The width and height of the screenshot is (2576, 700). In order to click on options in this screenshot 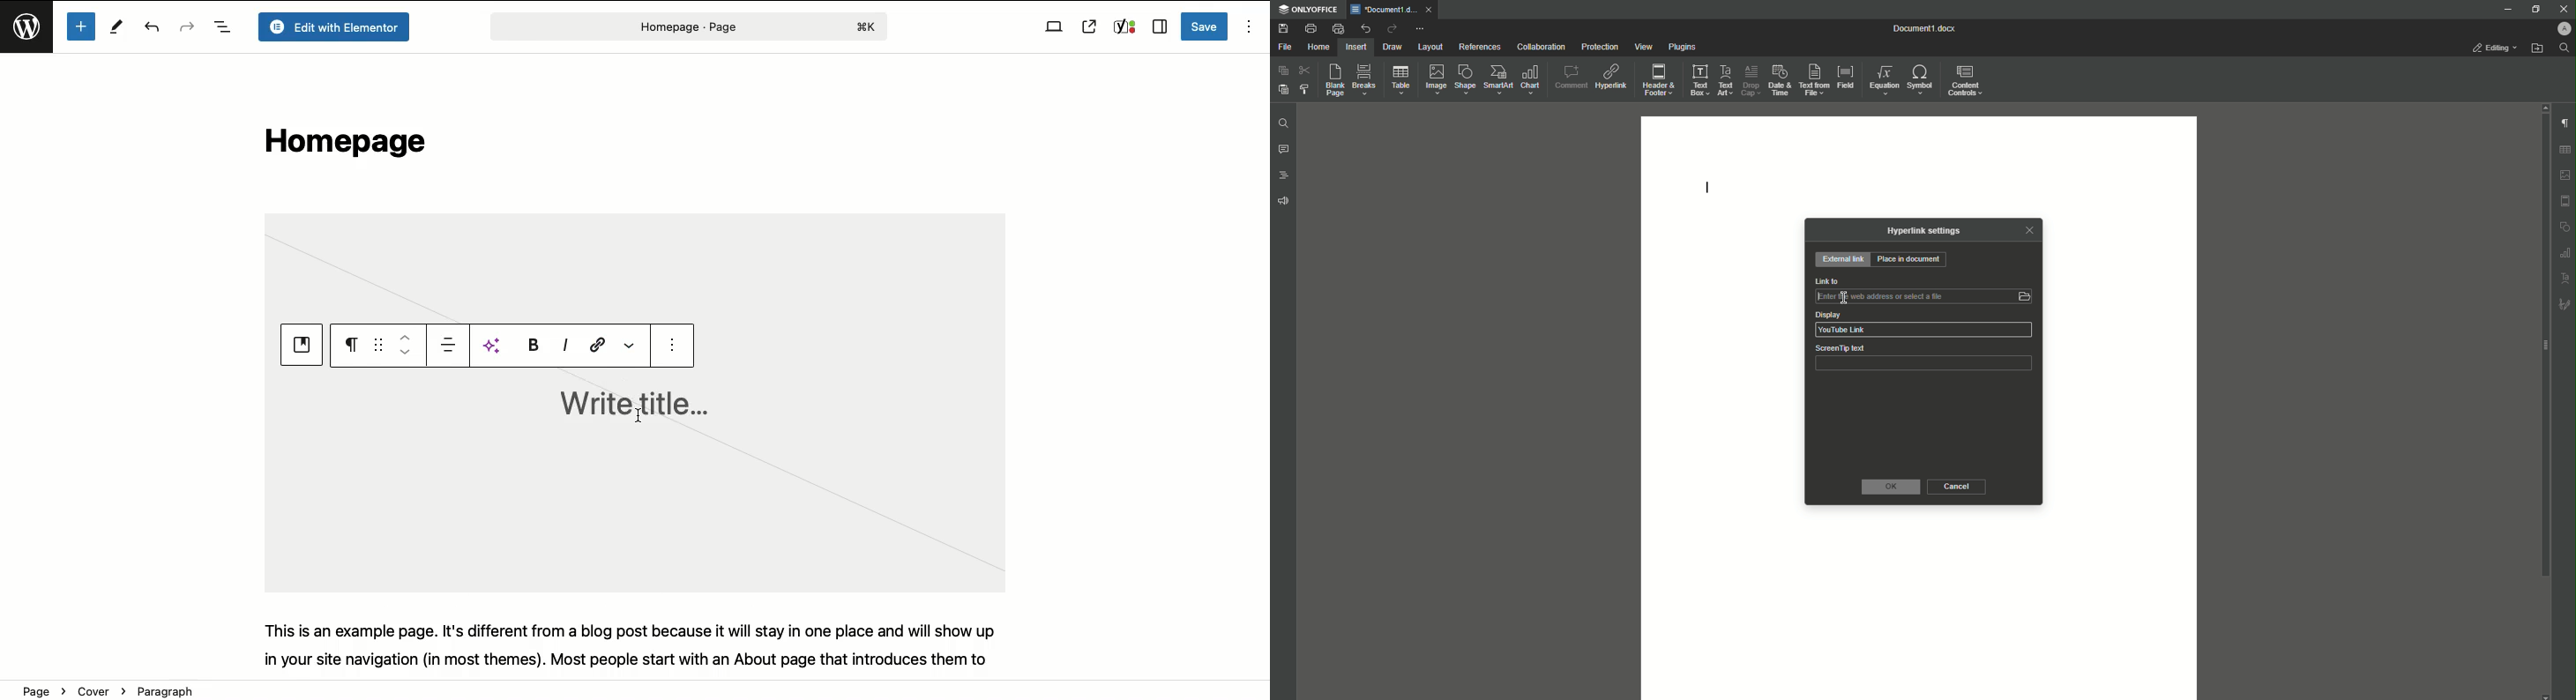, I will do `click(678, 352)`.